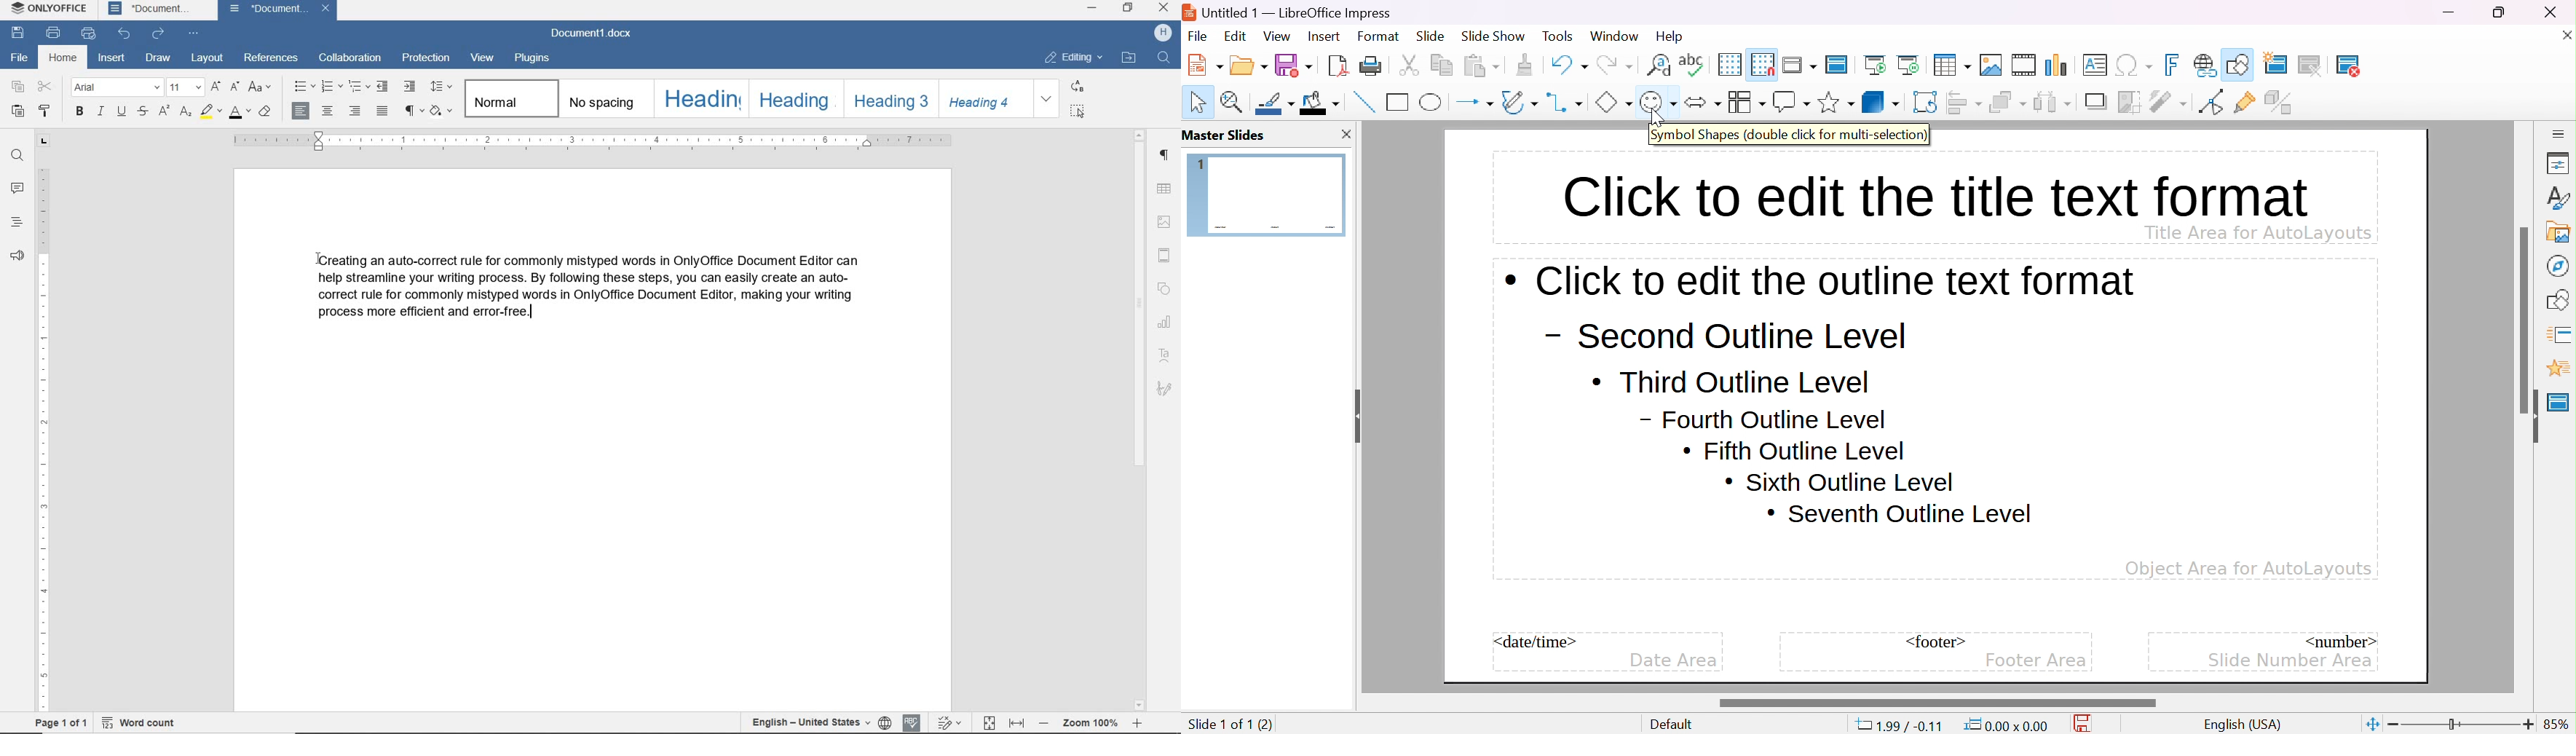  What do you see at coordinates (1320, 102) in the screenshot?
I see `fill color` at bounding box center [1320, 102].